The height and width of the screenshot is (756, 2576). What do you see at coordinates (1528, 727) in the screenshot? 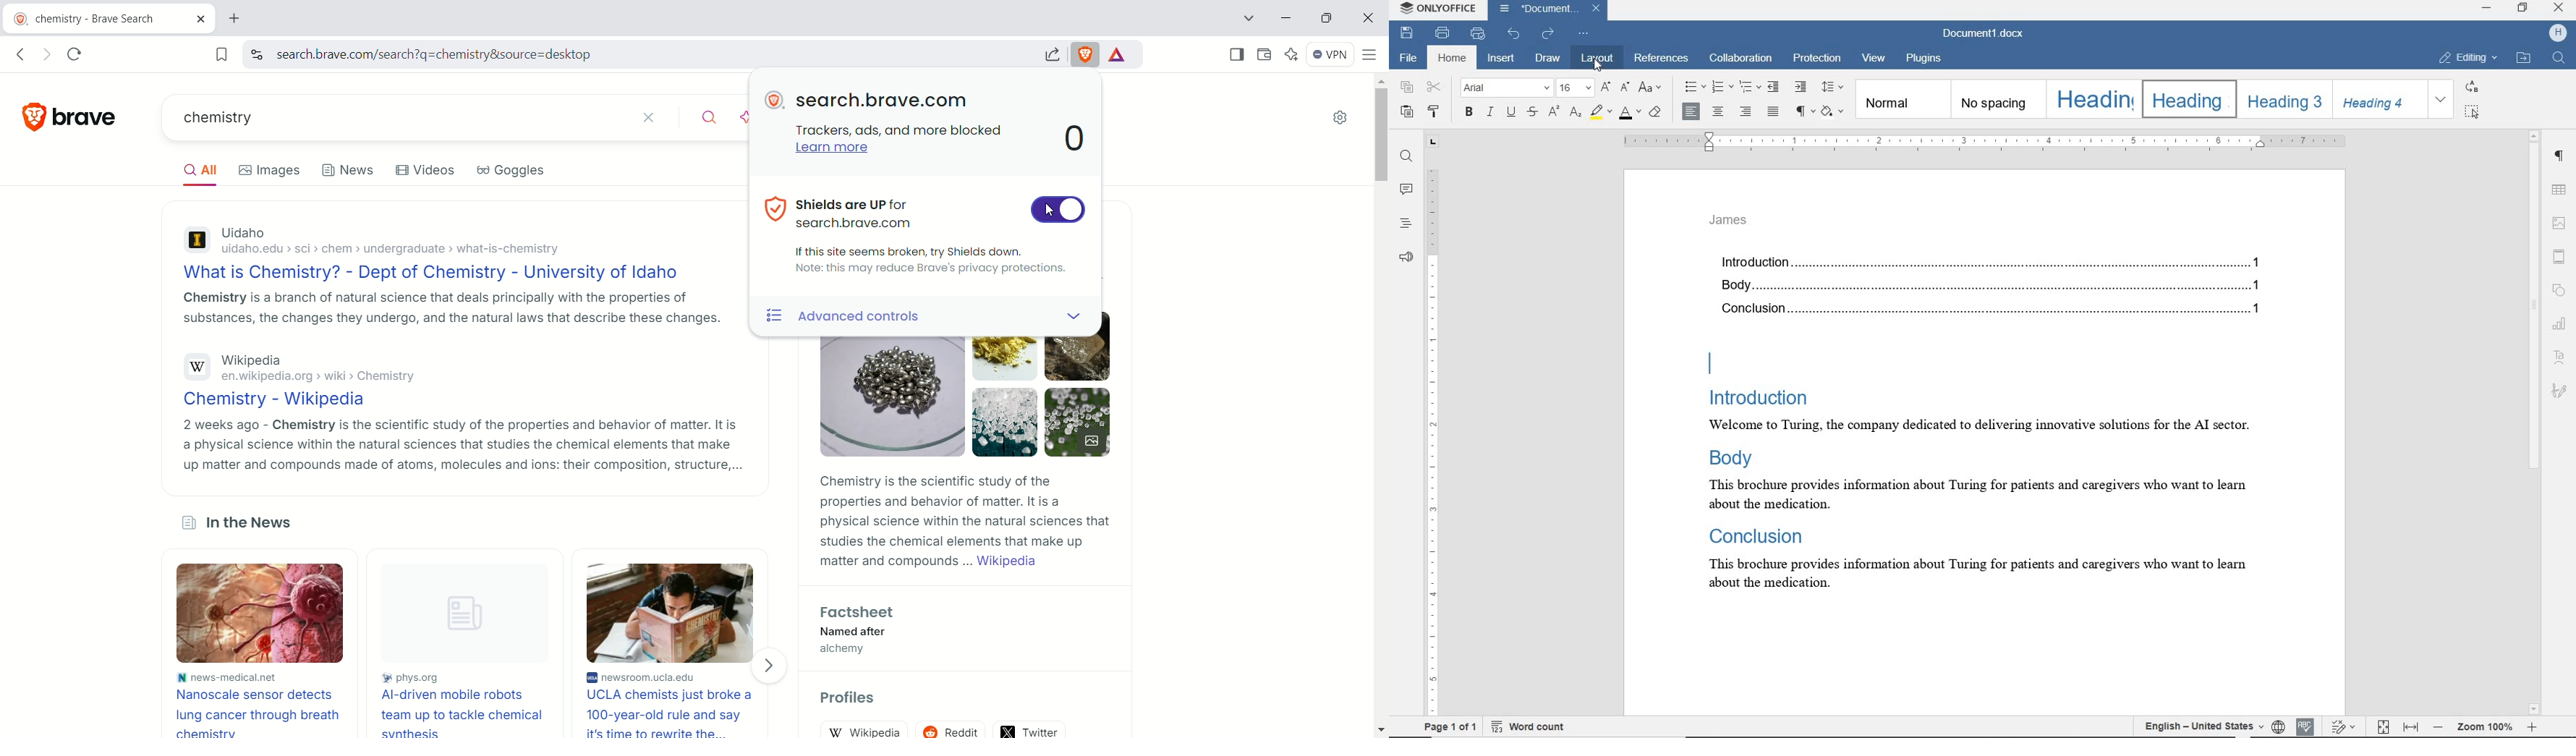
I see `word count` at bounding box center [1528, 727].